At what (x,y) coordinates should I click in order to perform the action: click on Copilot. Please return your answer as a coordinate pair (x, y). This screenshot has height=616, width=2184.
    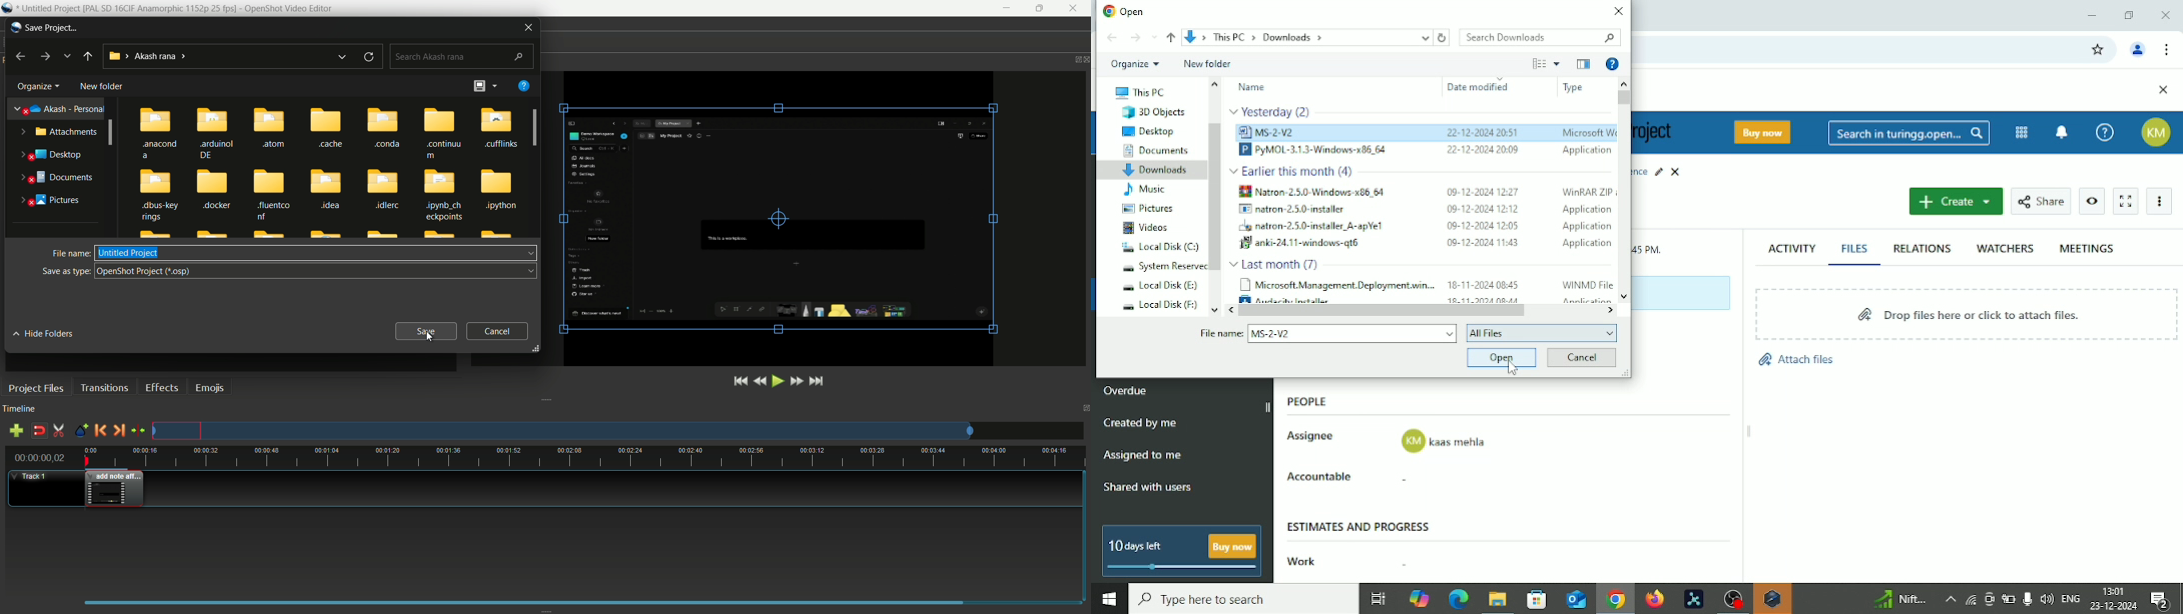
    Looking at the image, I should click on (1421, 597).